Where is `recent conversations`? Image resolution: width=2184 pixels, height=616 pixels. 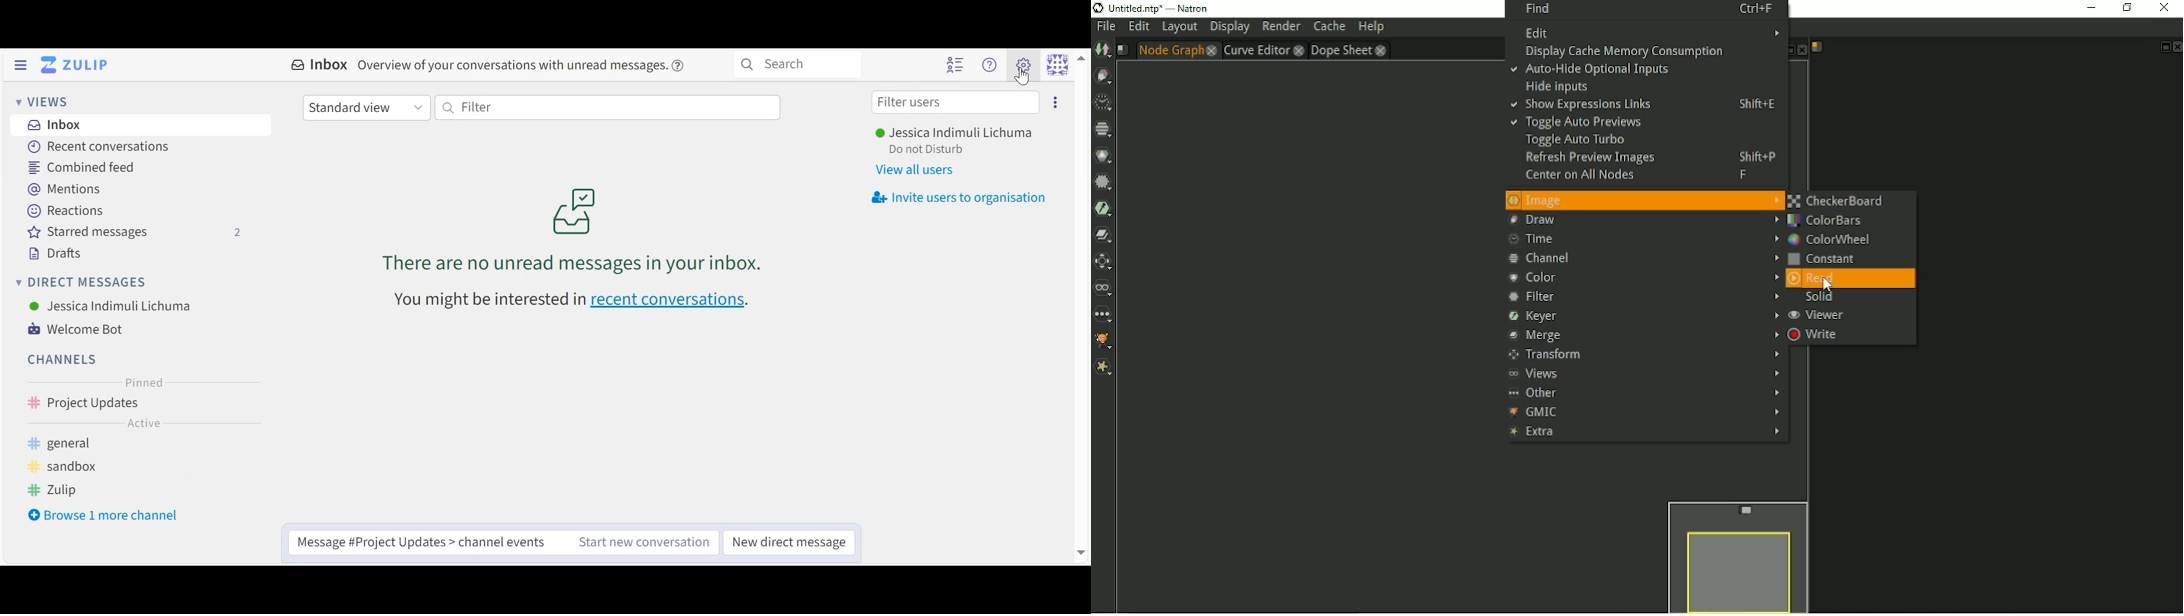
recent conversations is located at coordinates (575, 299).